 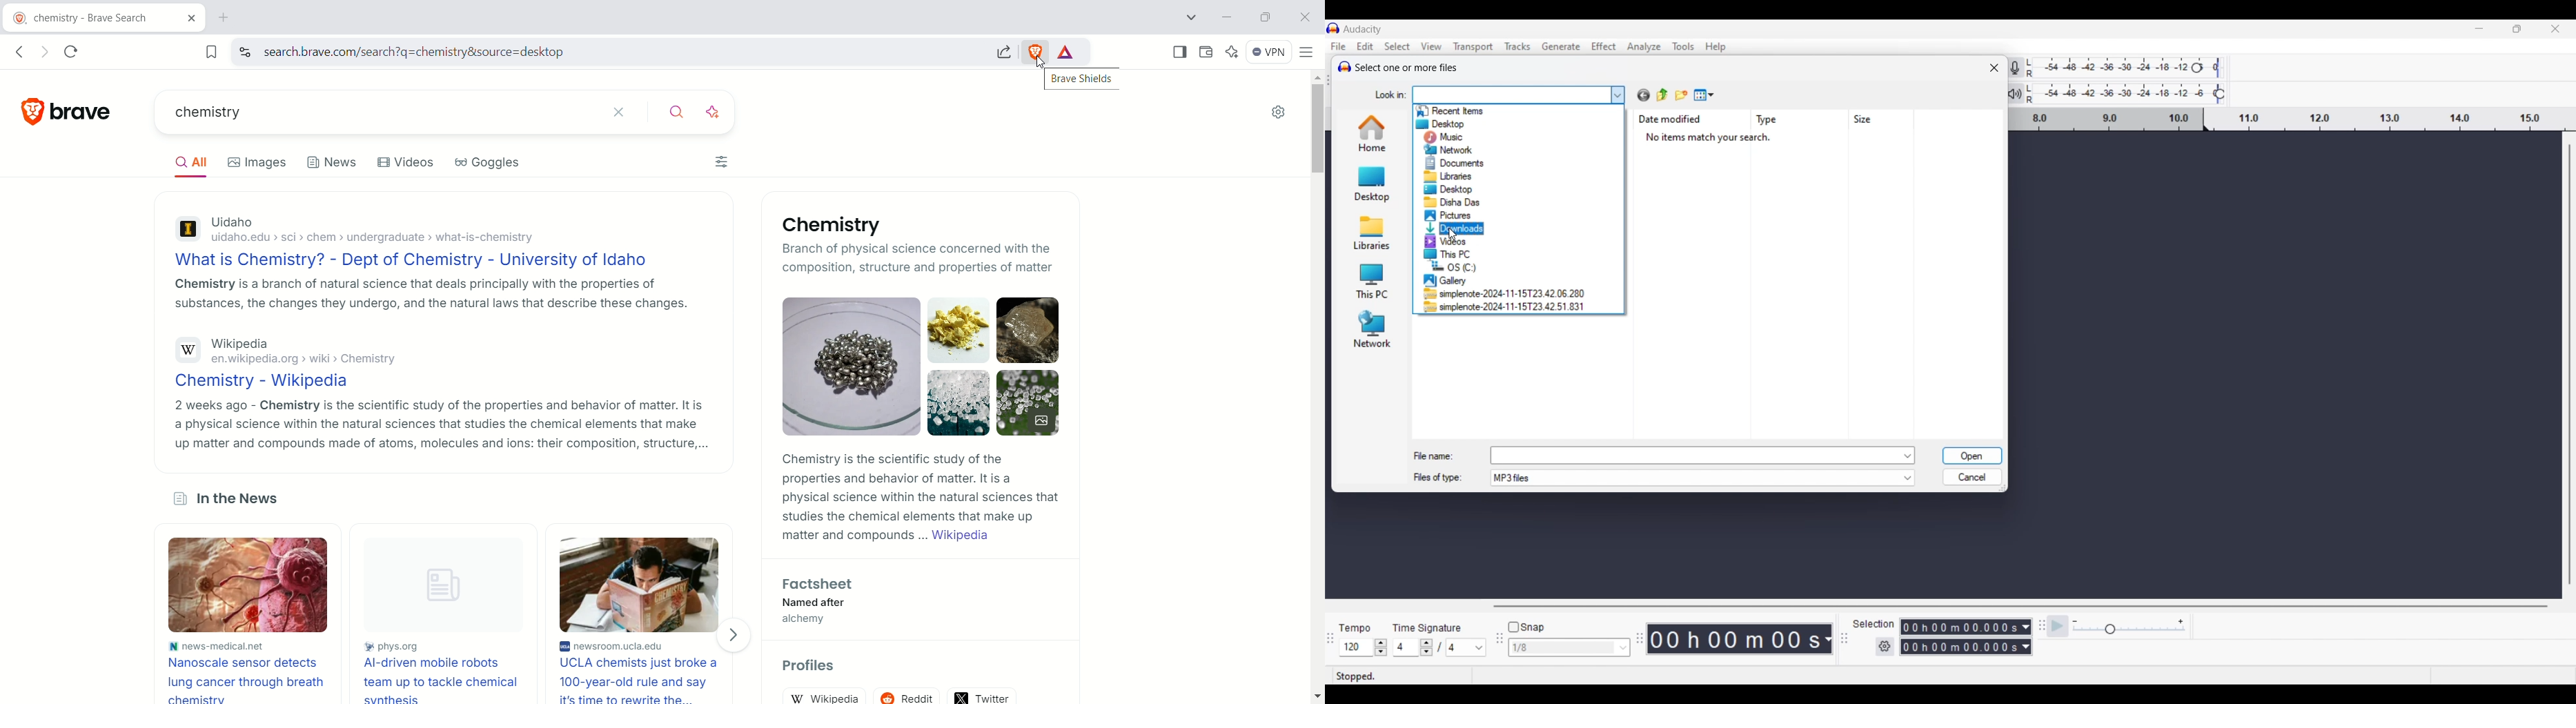 I want to click on chemistry - brave search, so click(x=103, y=16).